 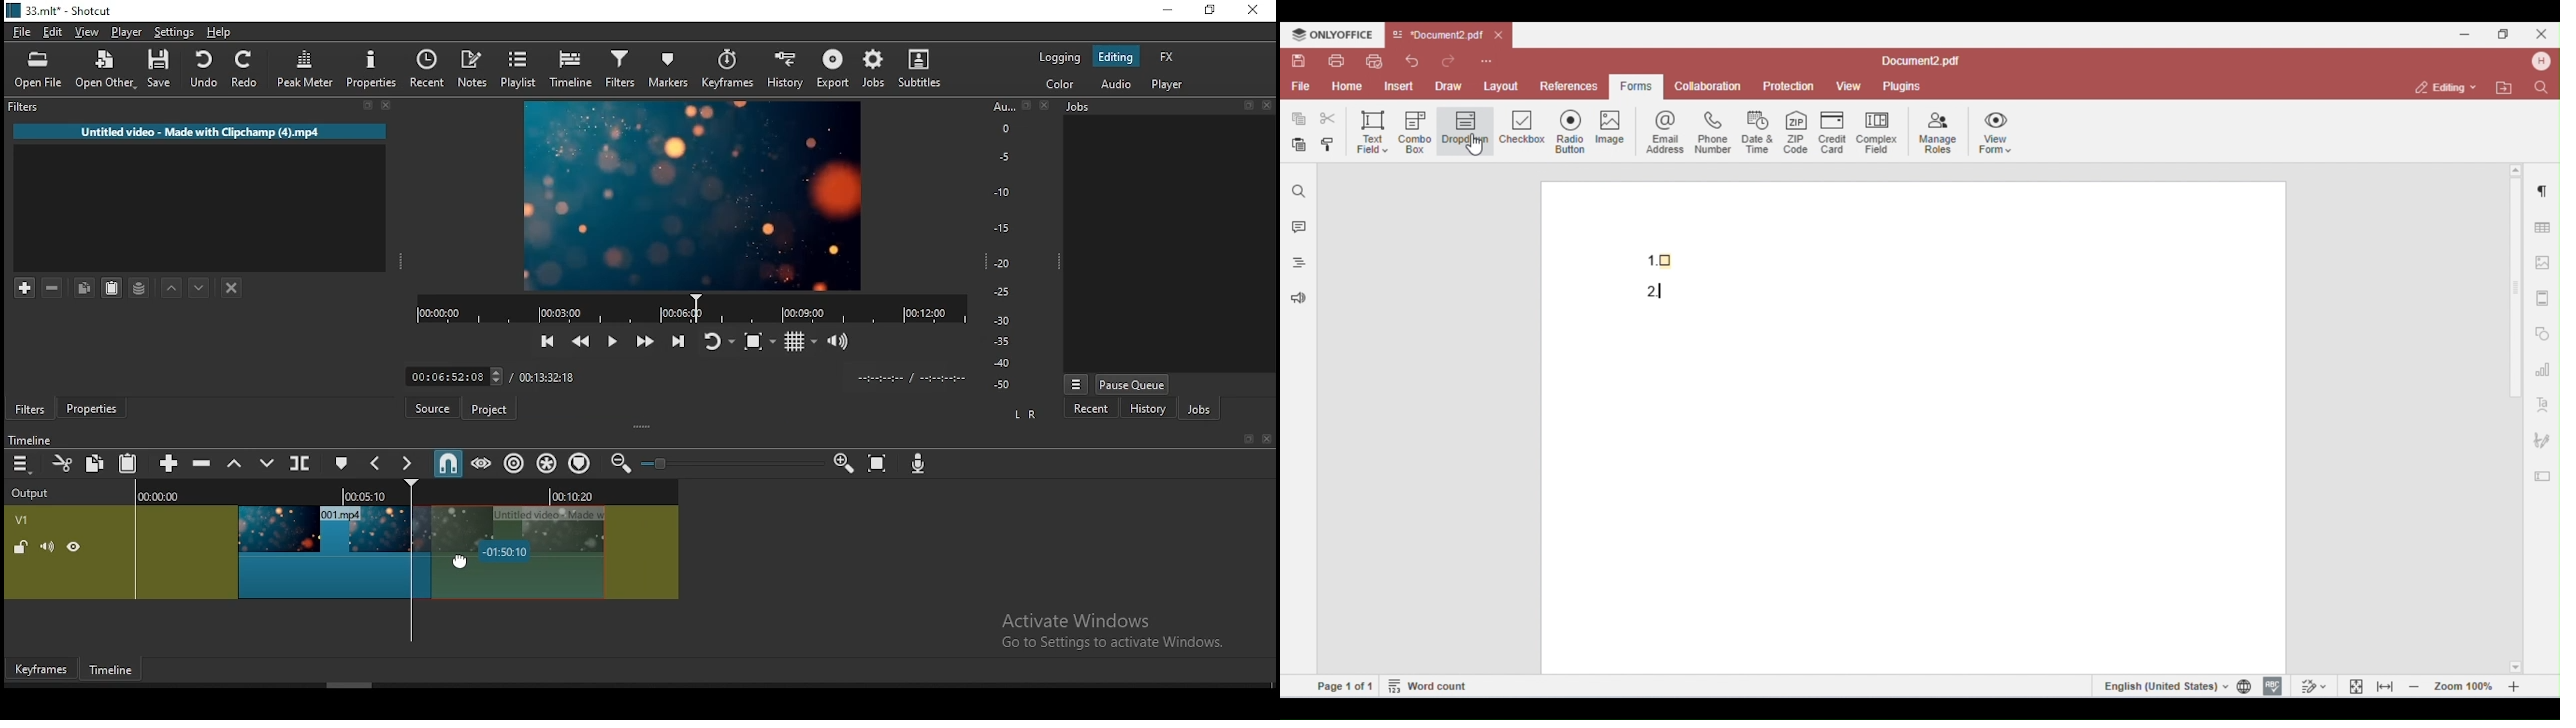 I want to click on undo, so click(x=206, y=70).